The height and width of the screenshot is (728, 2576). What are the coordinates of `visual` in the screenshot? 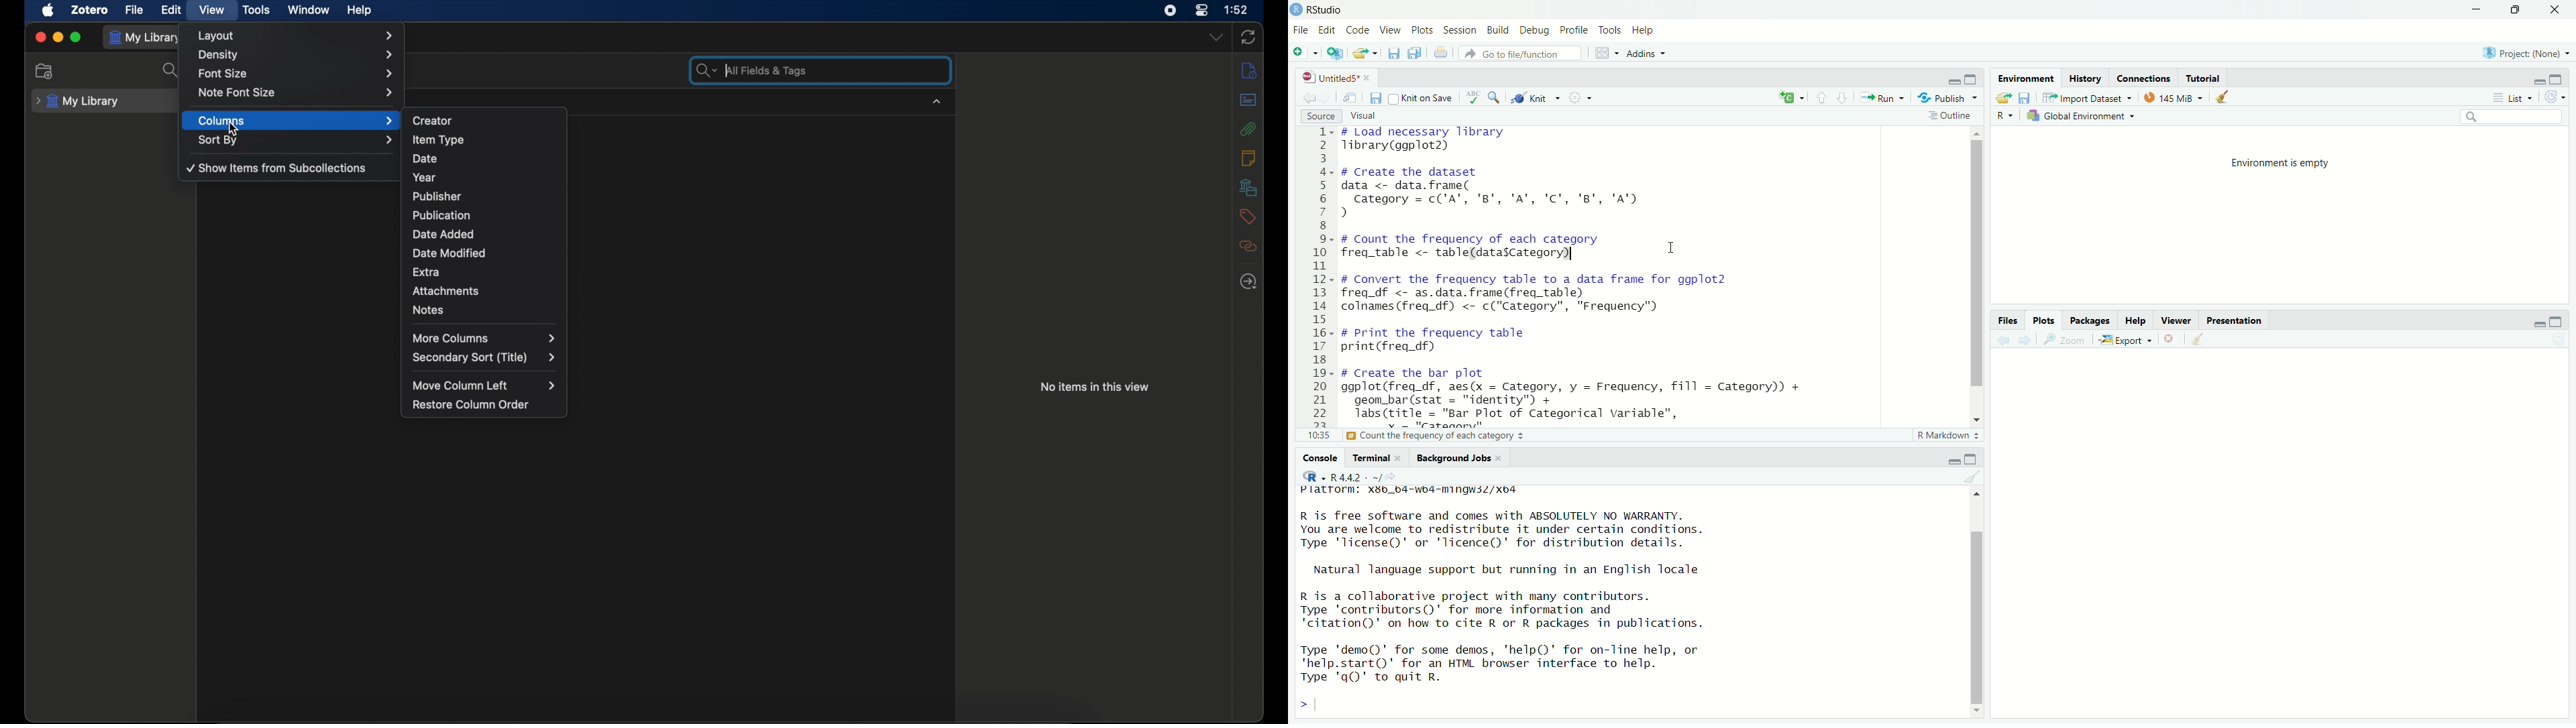 It's located at (1362, 116).